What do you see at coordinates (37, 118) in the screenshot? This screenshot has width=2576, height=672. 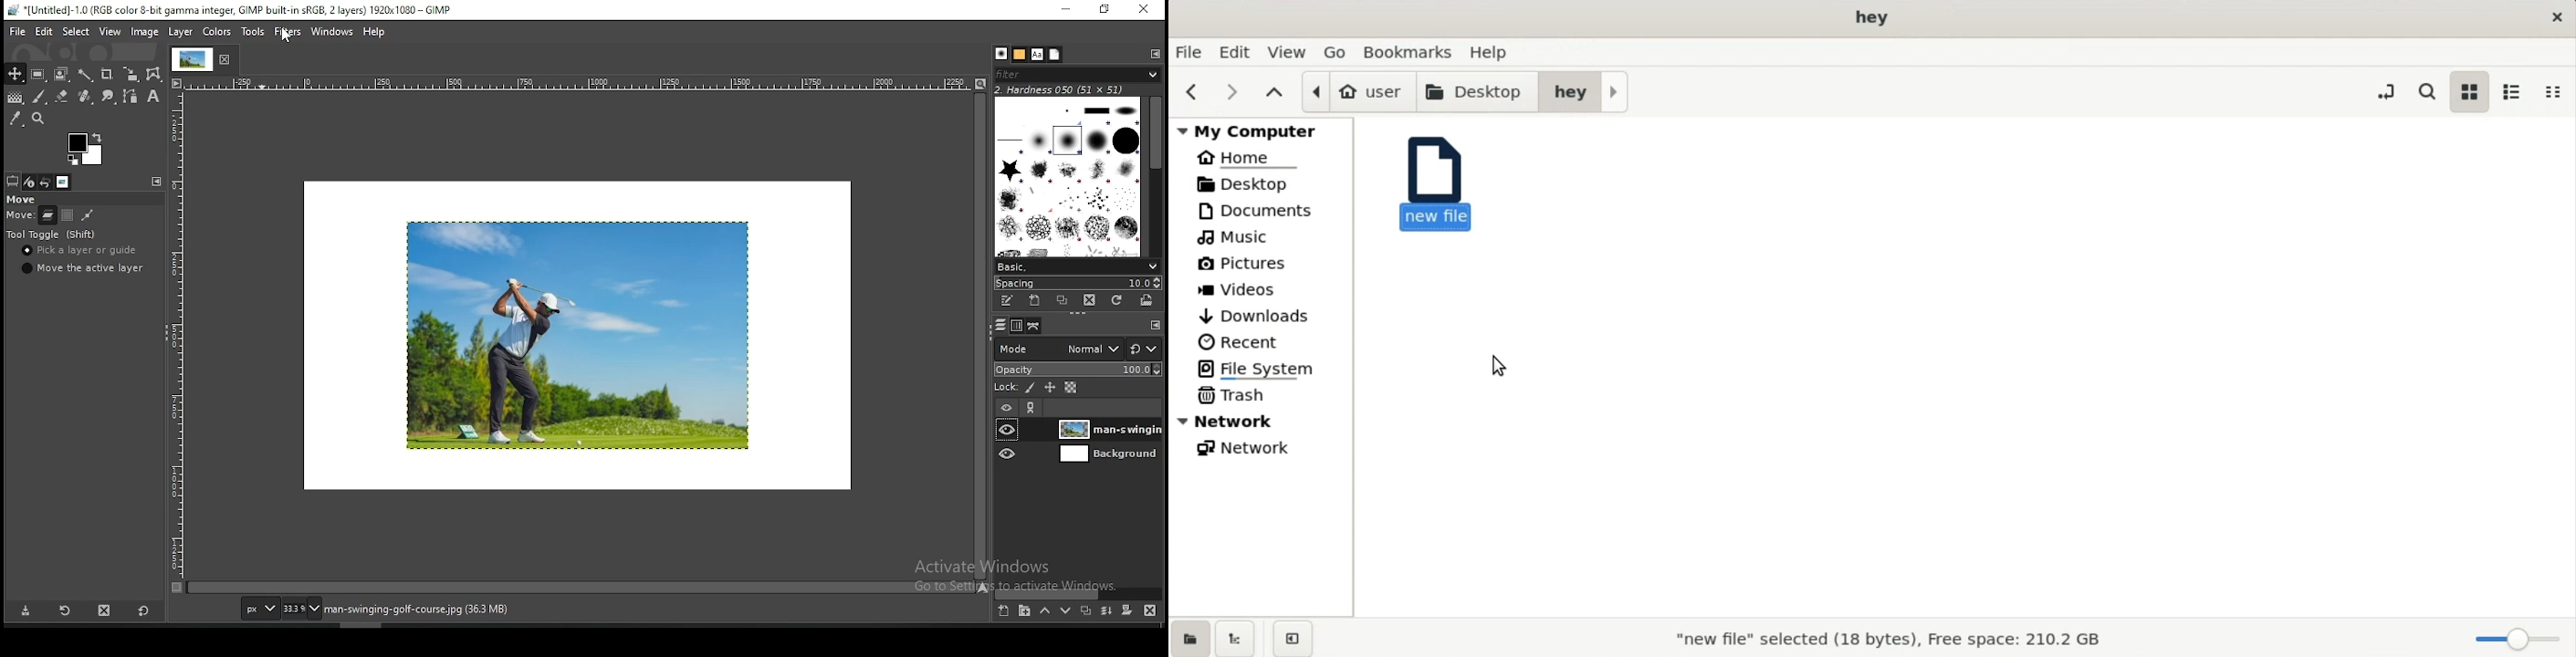 I see `zoom tool` at bounding box center [37, 118].